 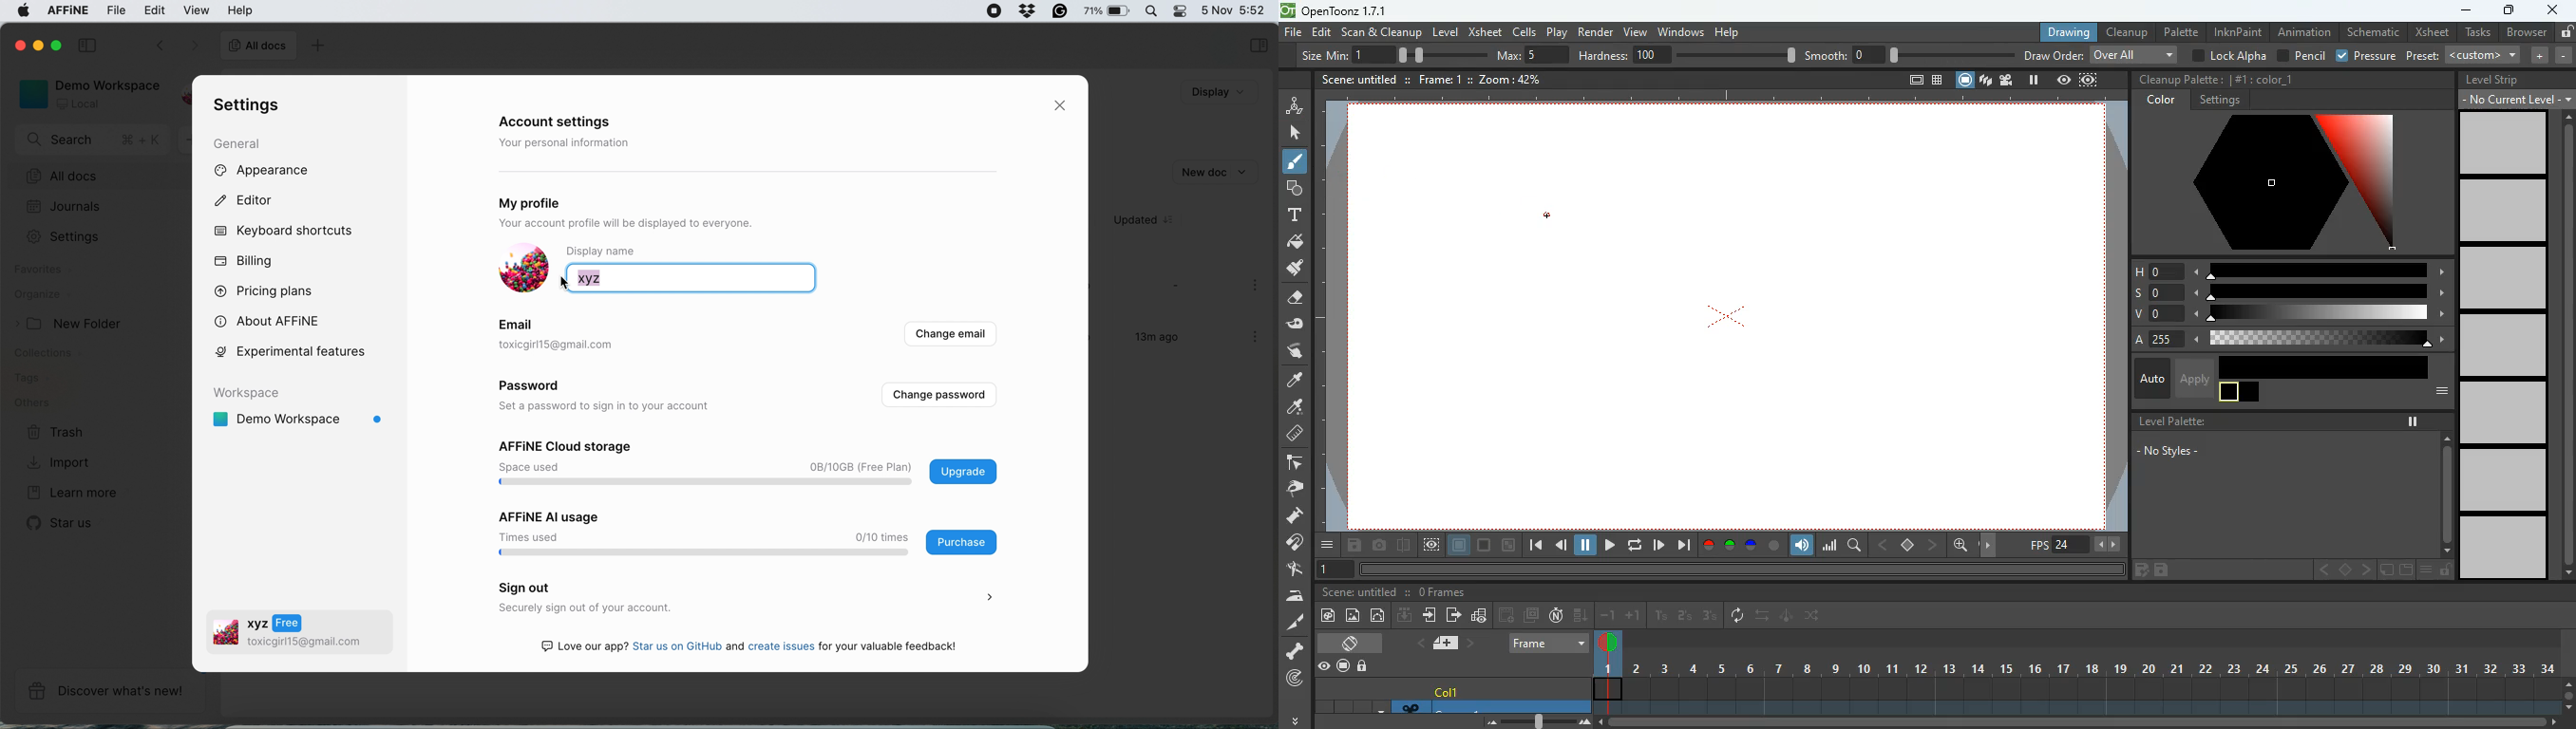 What do you see at coordinates (1431, 546) in the screenshot?
I see `frame` at bounding box center [1431, 546].